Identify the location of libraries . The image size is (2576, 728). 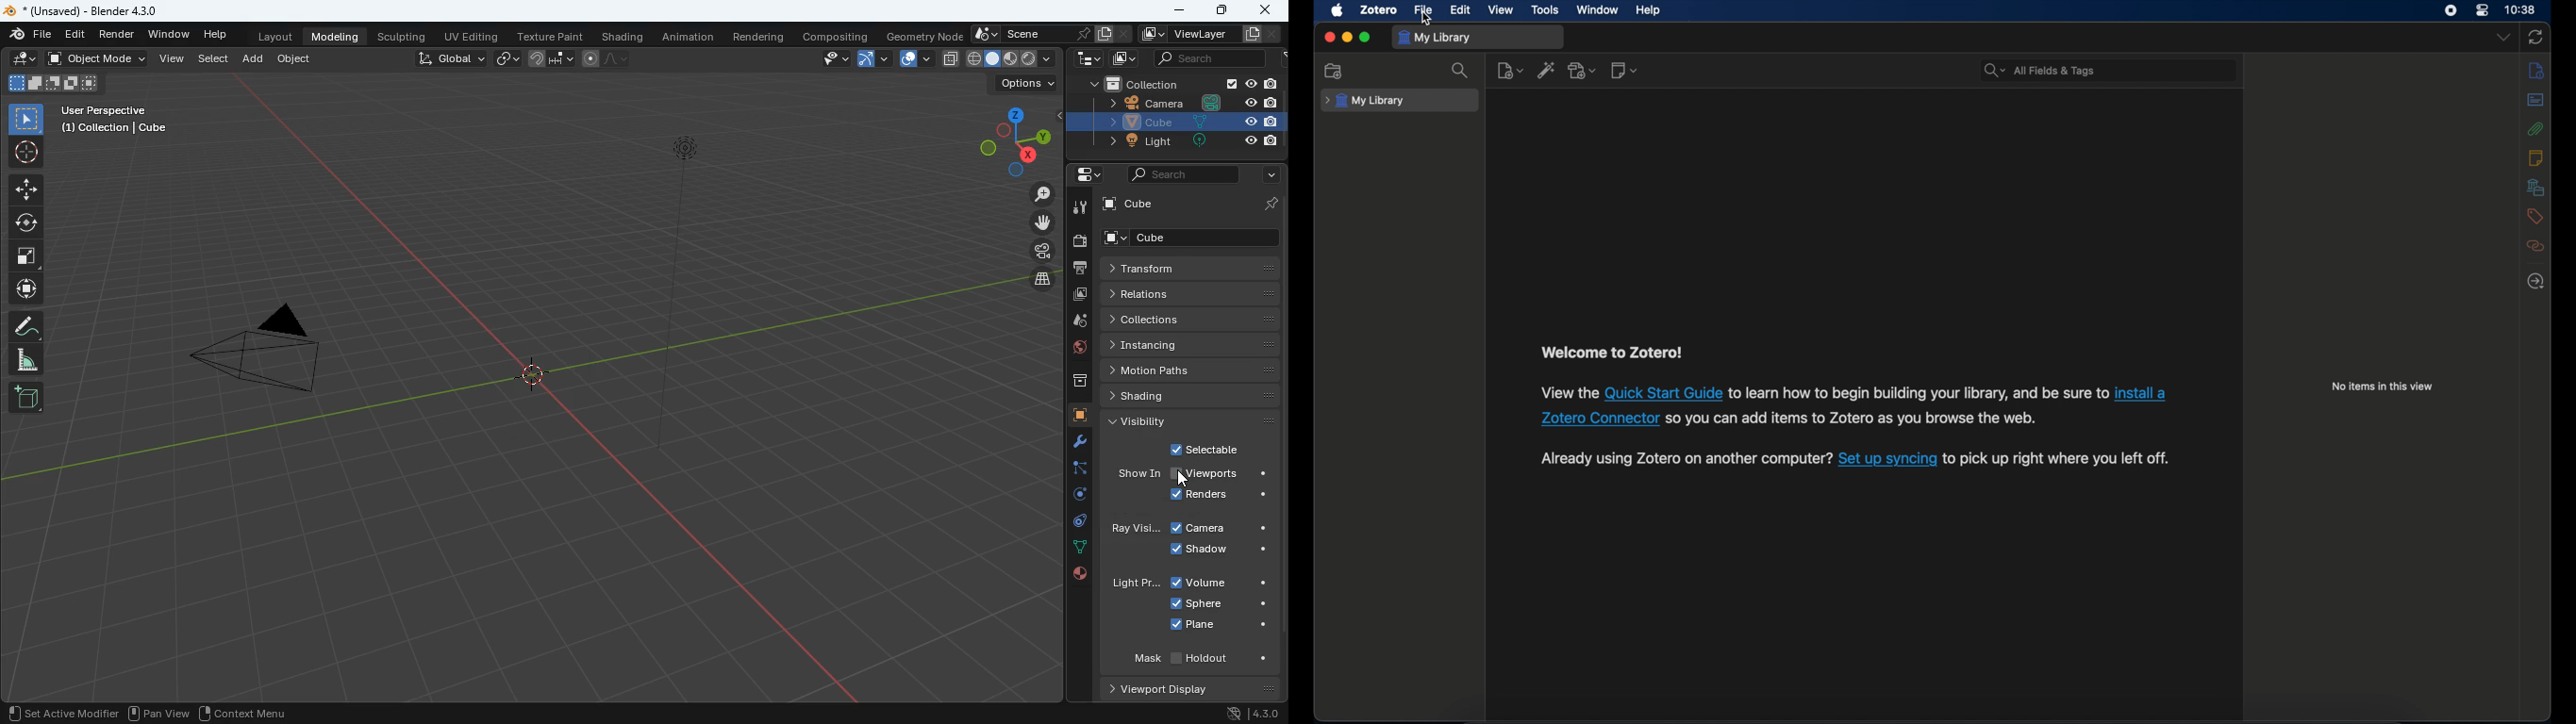
(2536, 187).